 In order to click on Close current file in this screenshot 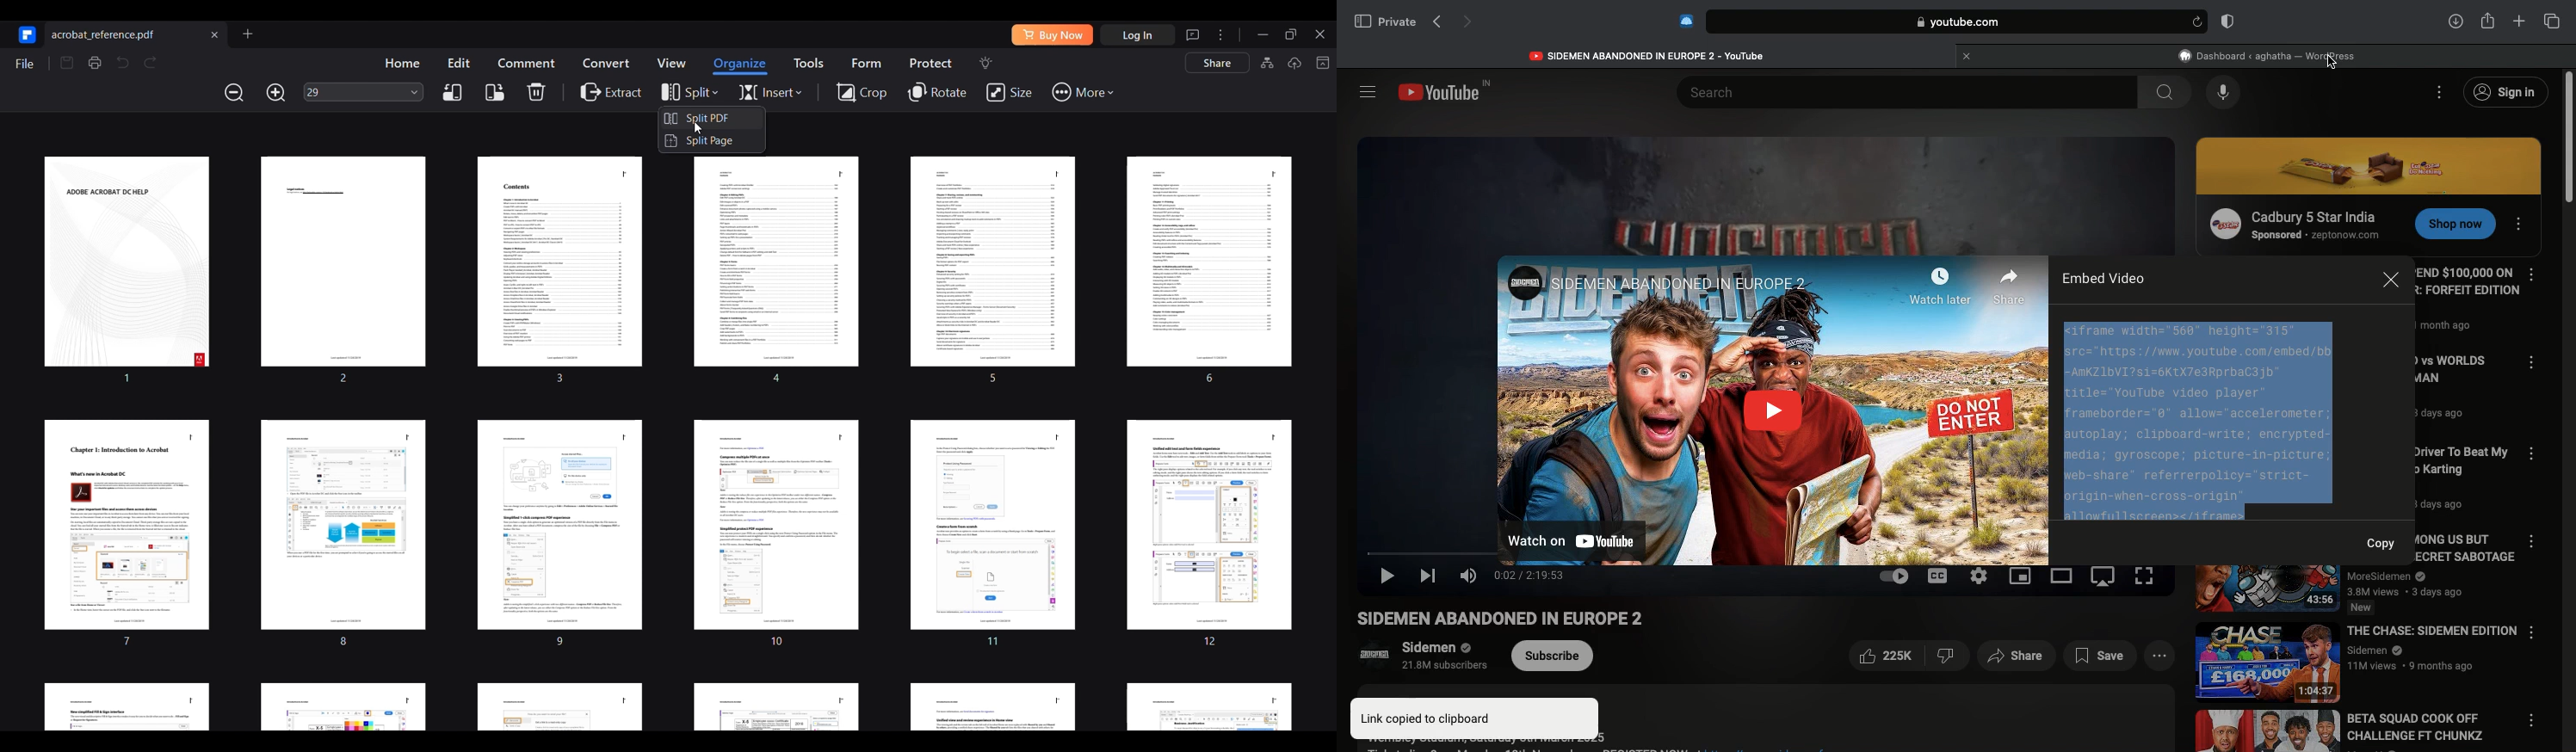, I will do `click(214, 34)`.